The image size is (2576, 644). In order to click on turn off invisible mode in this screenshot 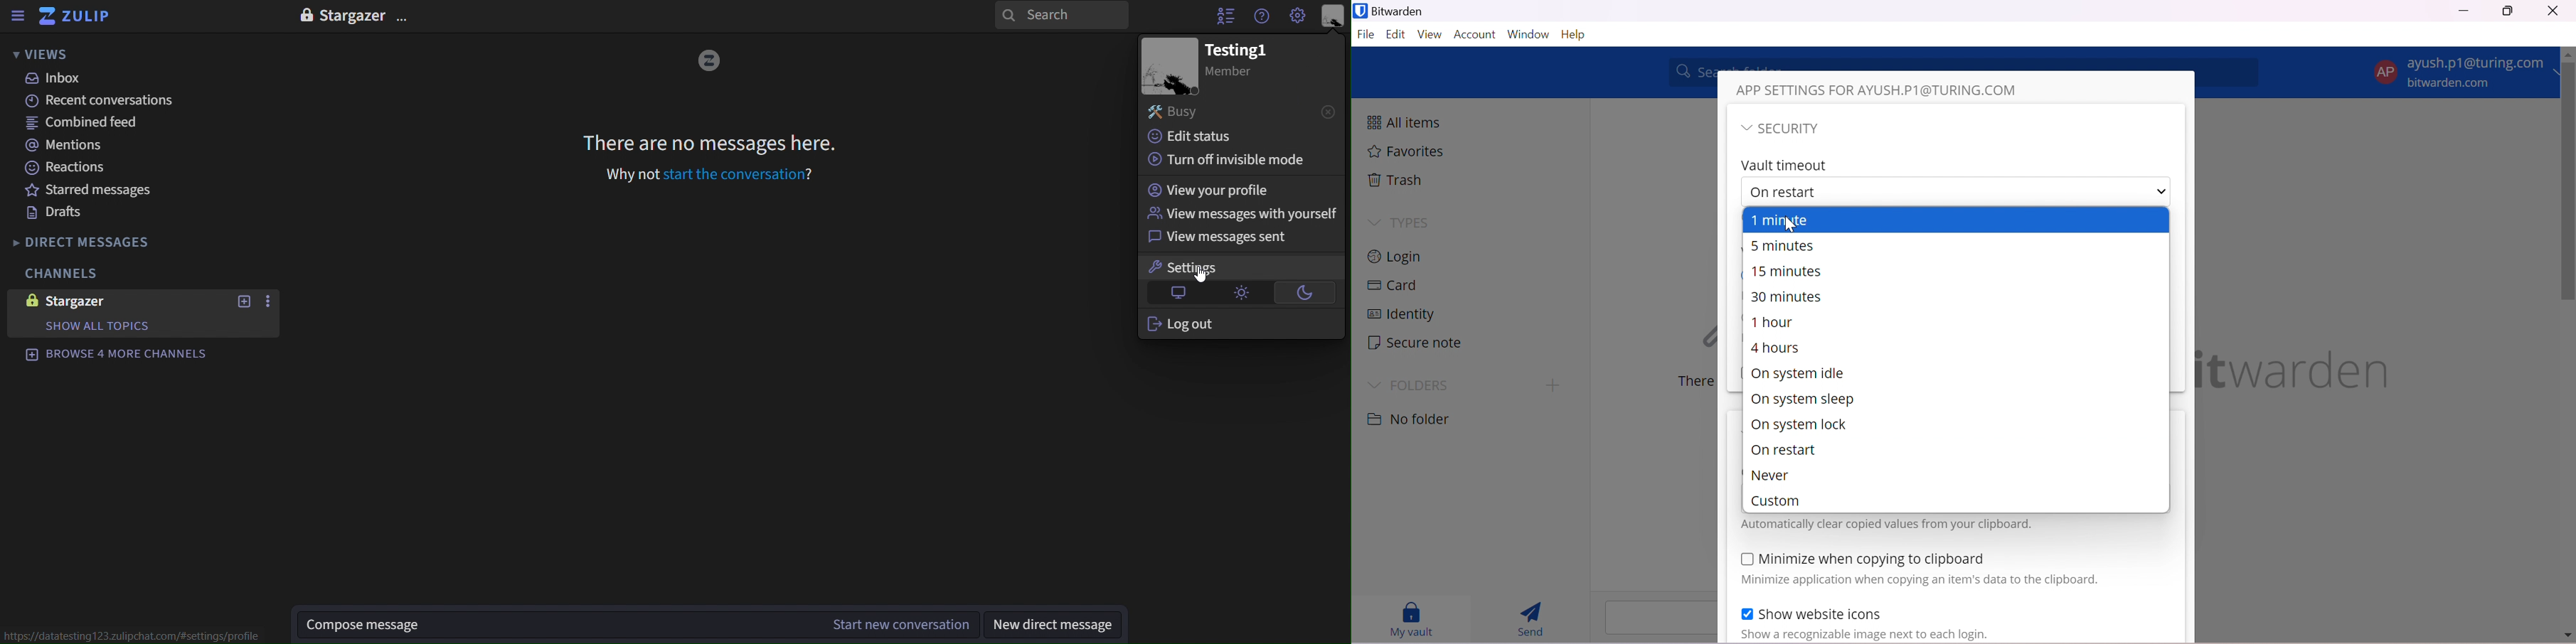, I will do `click(1226, 161)`.